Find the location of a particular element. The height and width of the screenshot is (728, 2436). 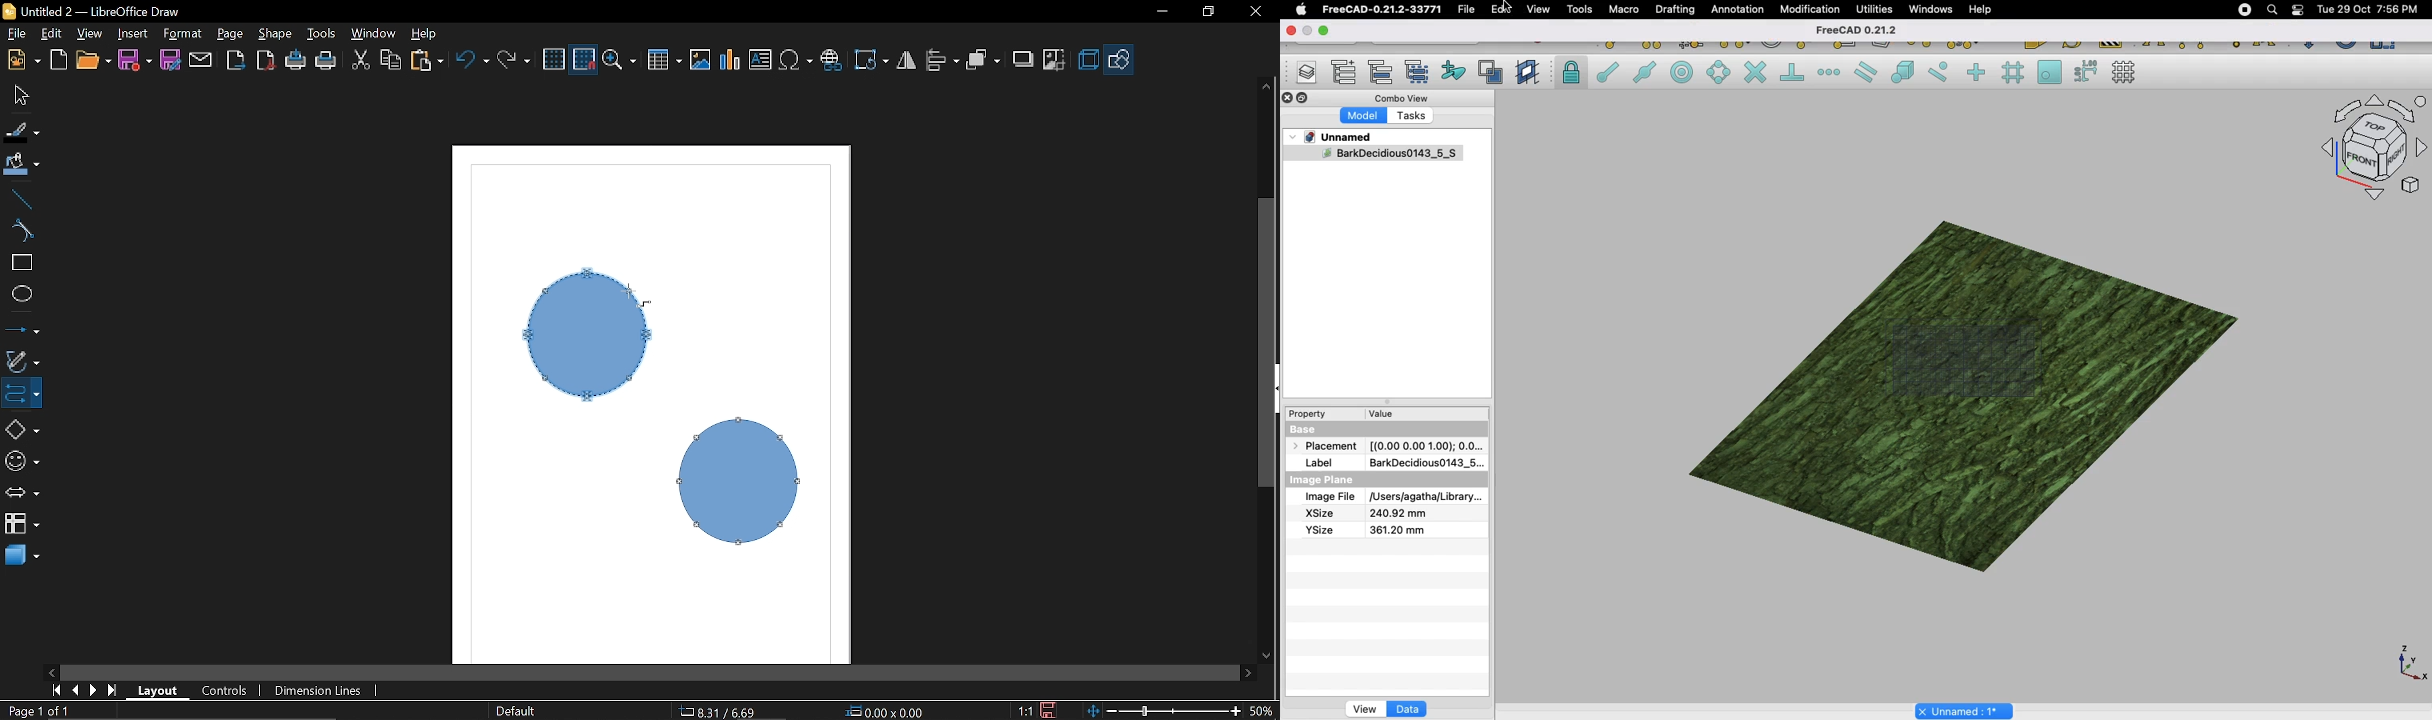

XSize is located at coordinates (1320, 514).